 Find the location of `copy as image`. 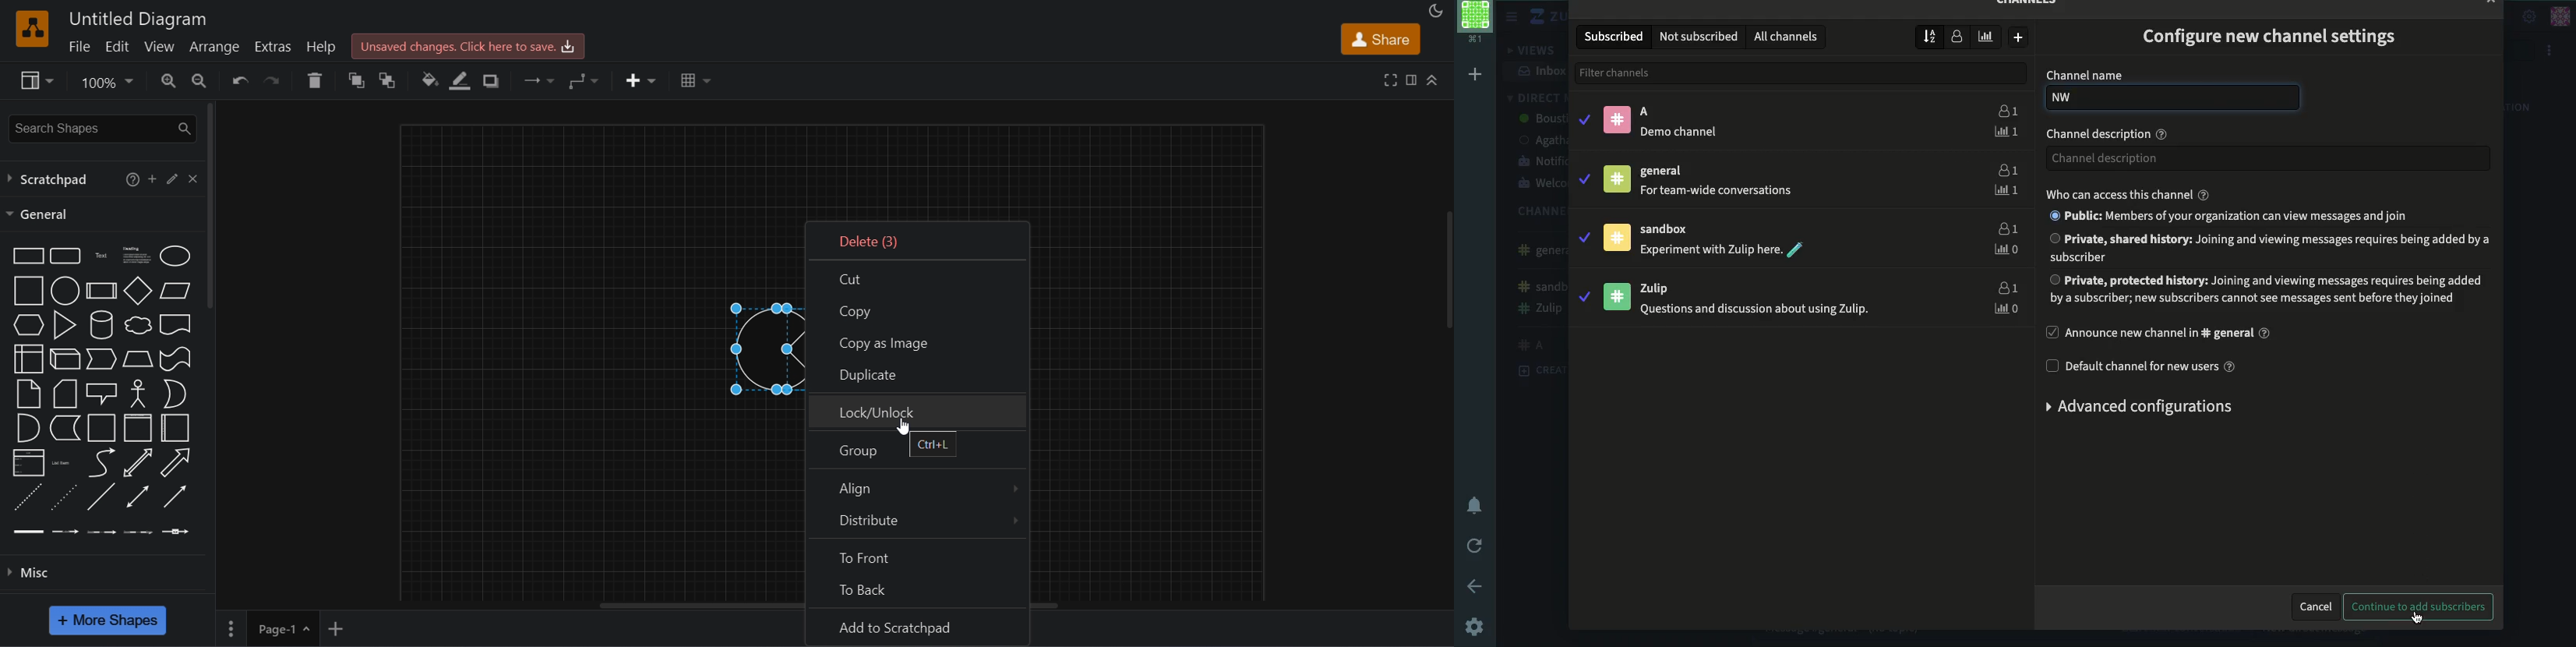

copy as image is located at coordinates (919, 340).